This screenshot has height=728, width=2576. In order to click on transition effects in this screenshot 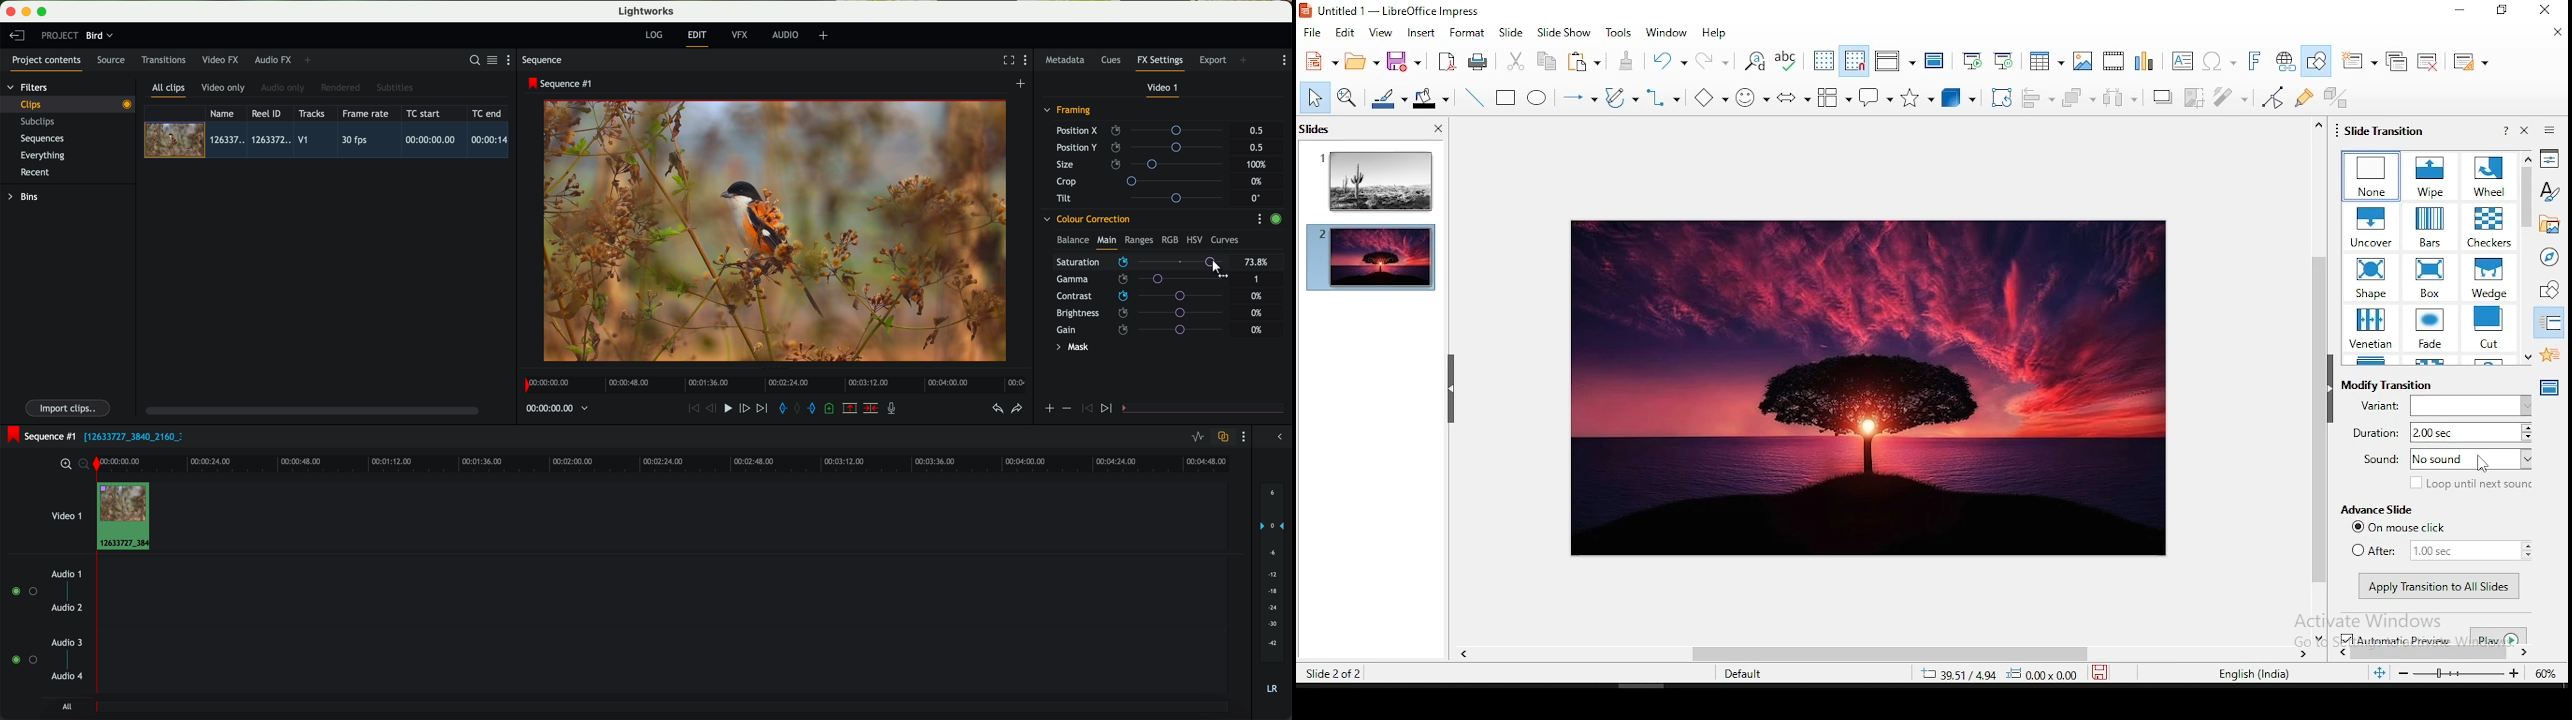, I will do `click(2487, 227)`.